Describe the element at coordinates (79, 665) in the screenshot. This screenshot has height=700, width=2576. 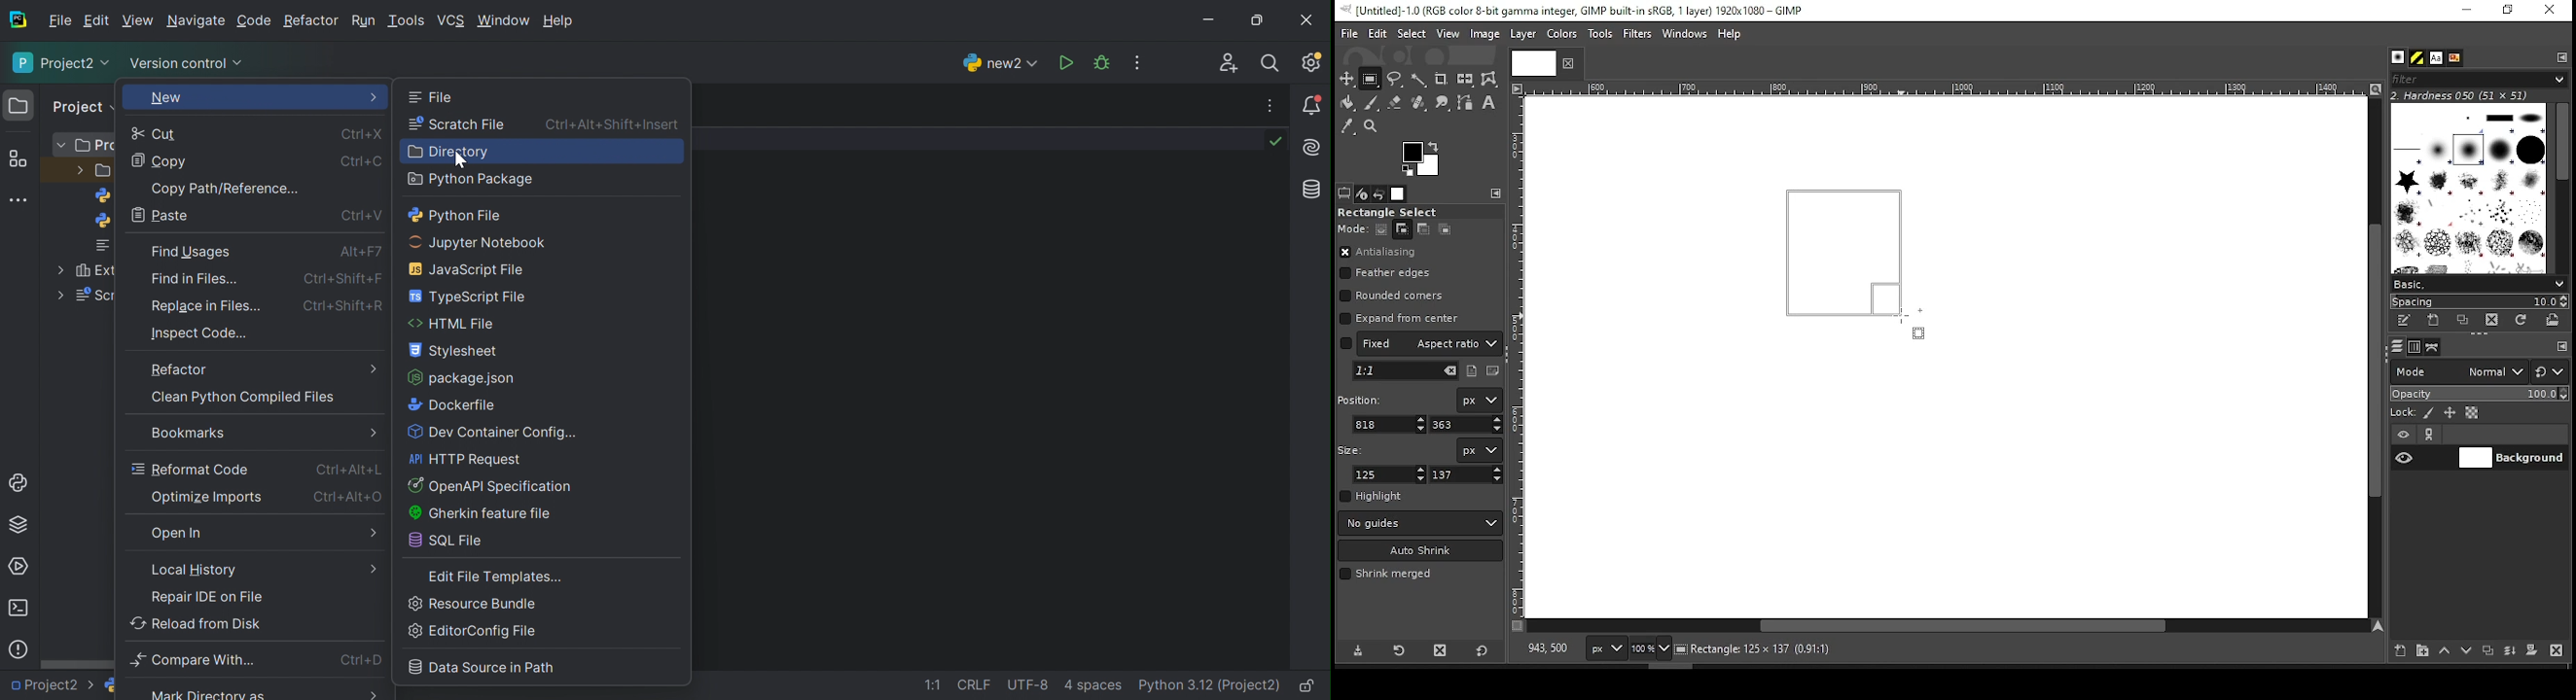
I see `Scroll bar` at that location.